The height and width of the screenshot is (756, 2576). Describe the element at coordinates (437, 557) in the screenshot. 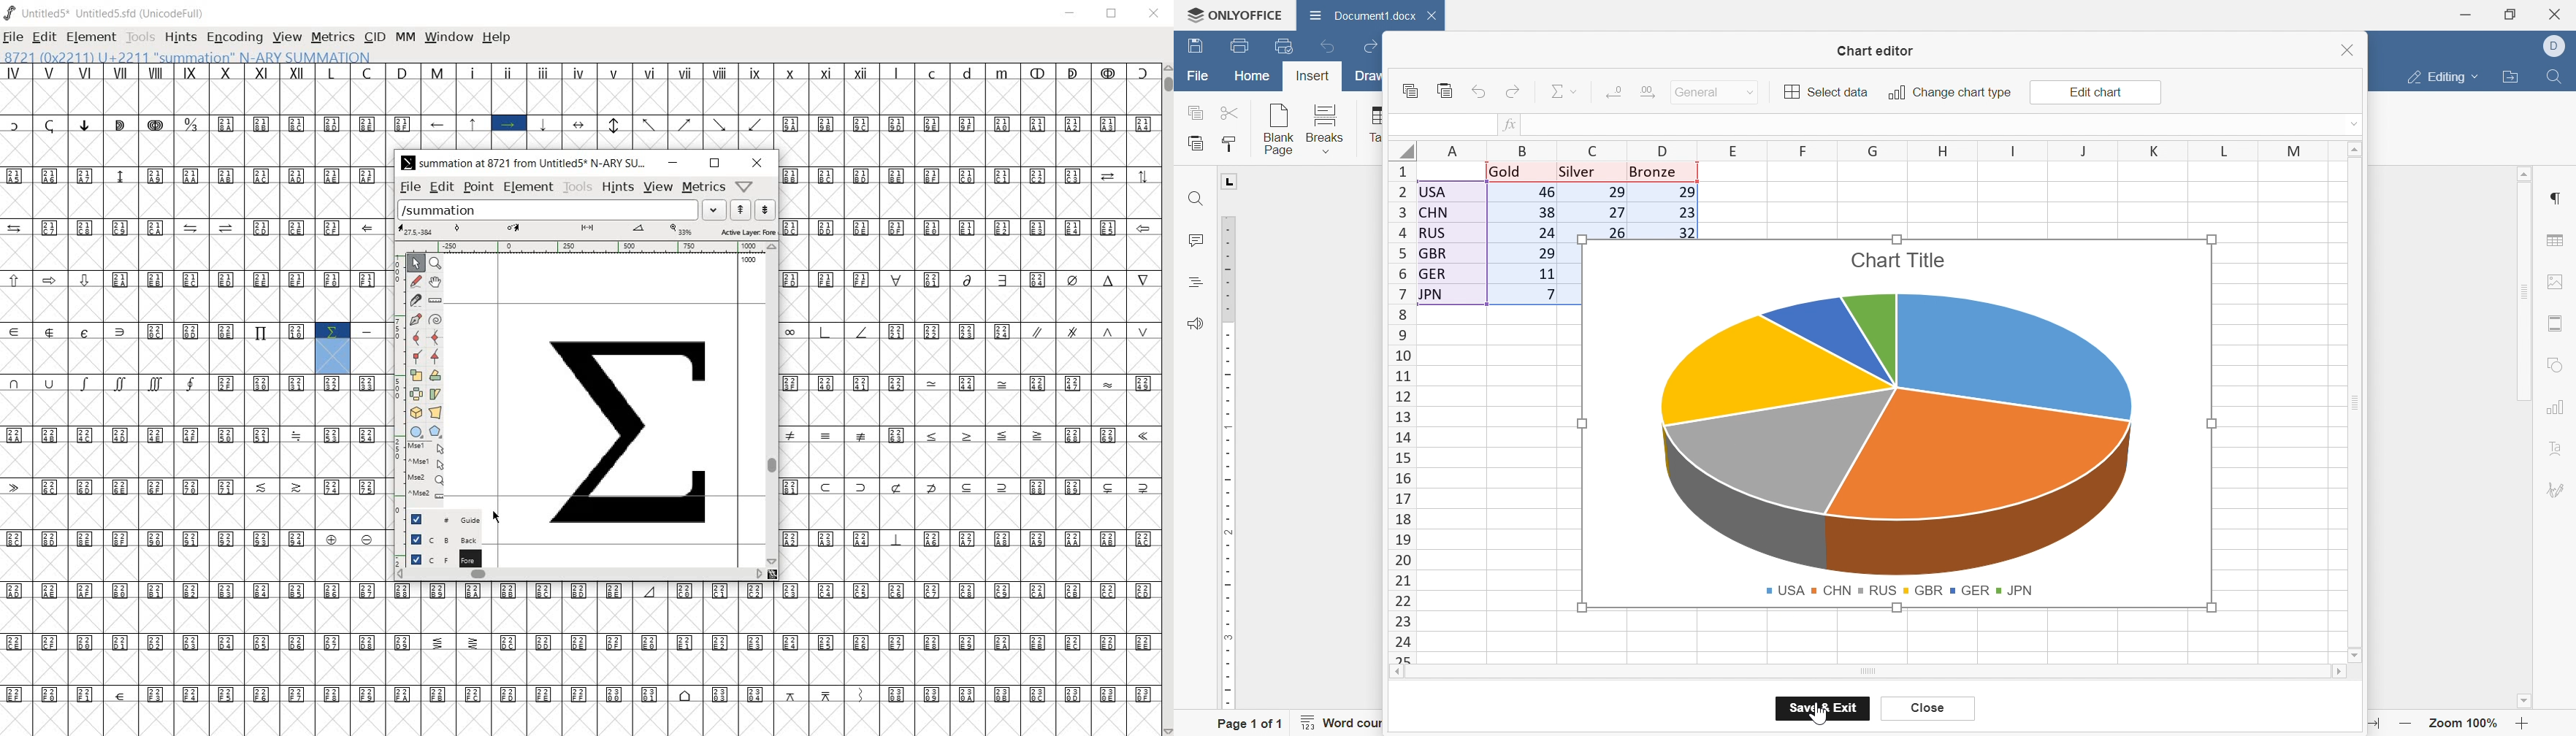

I see `foreground` at that location.